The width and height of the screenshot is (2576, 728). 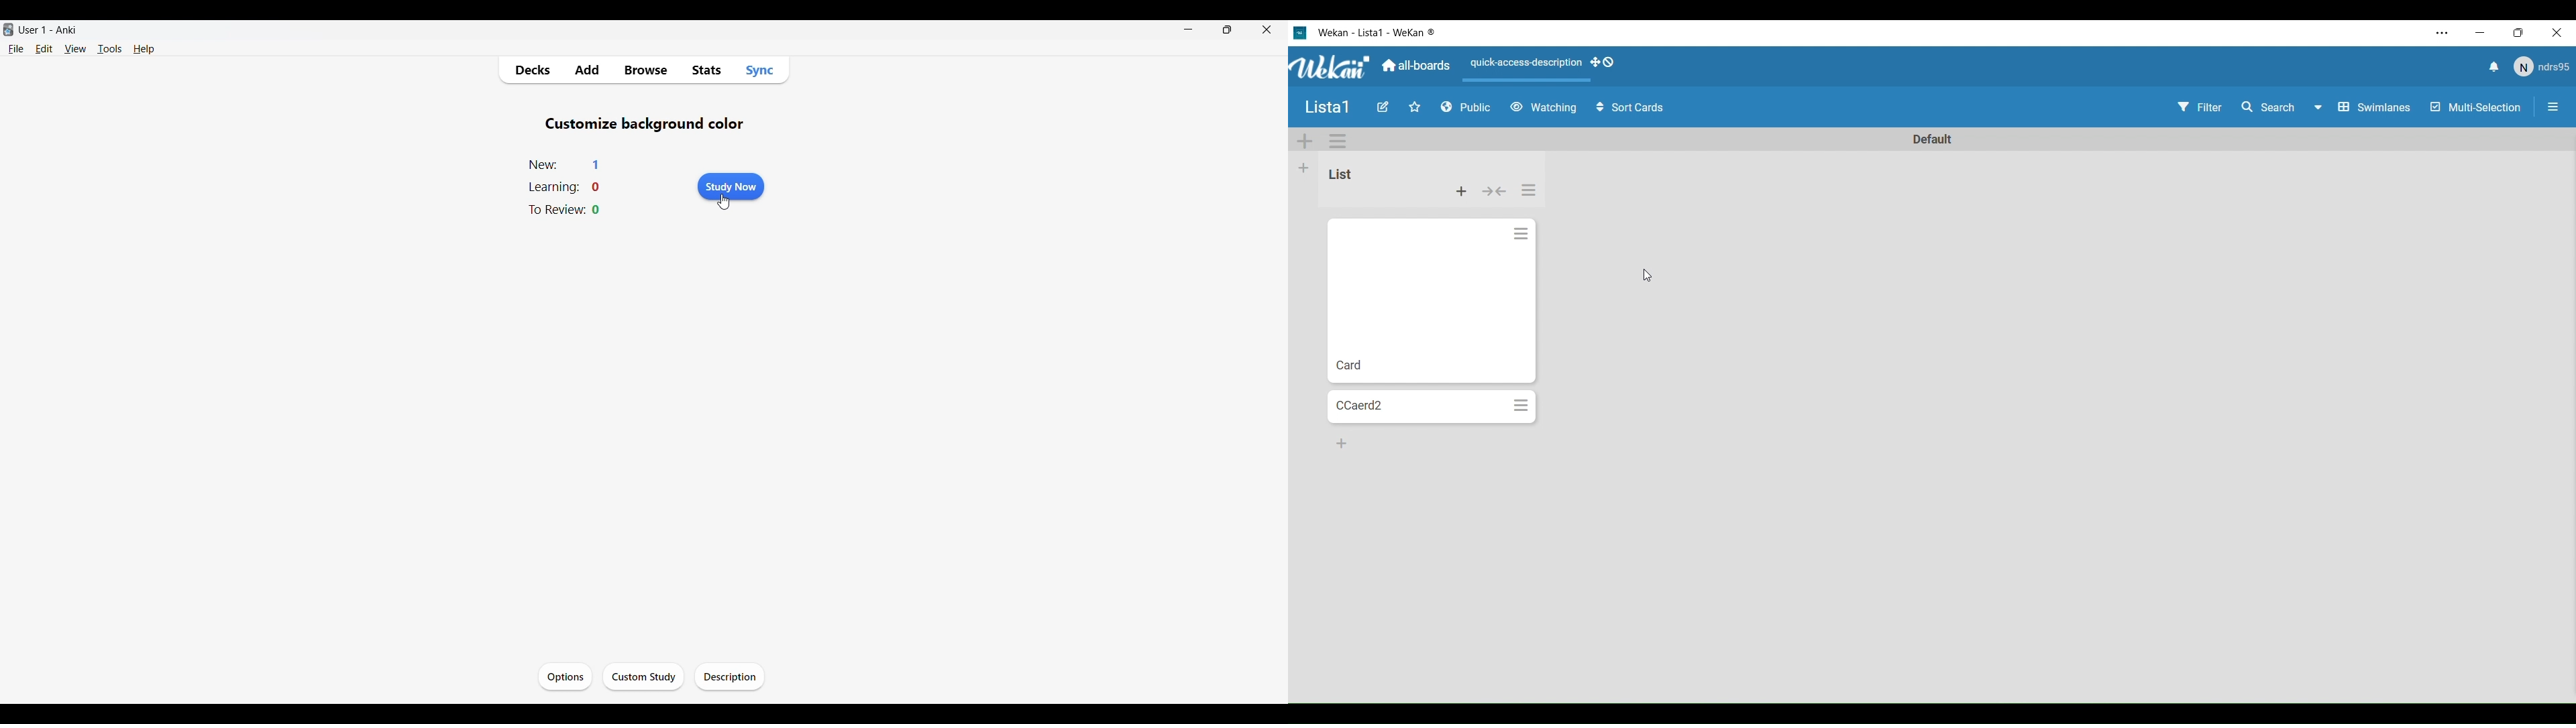 What do you see at coordinates (1417, 406) in the screenshot?
I see `Card2` at bounding box center [1417, 406].